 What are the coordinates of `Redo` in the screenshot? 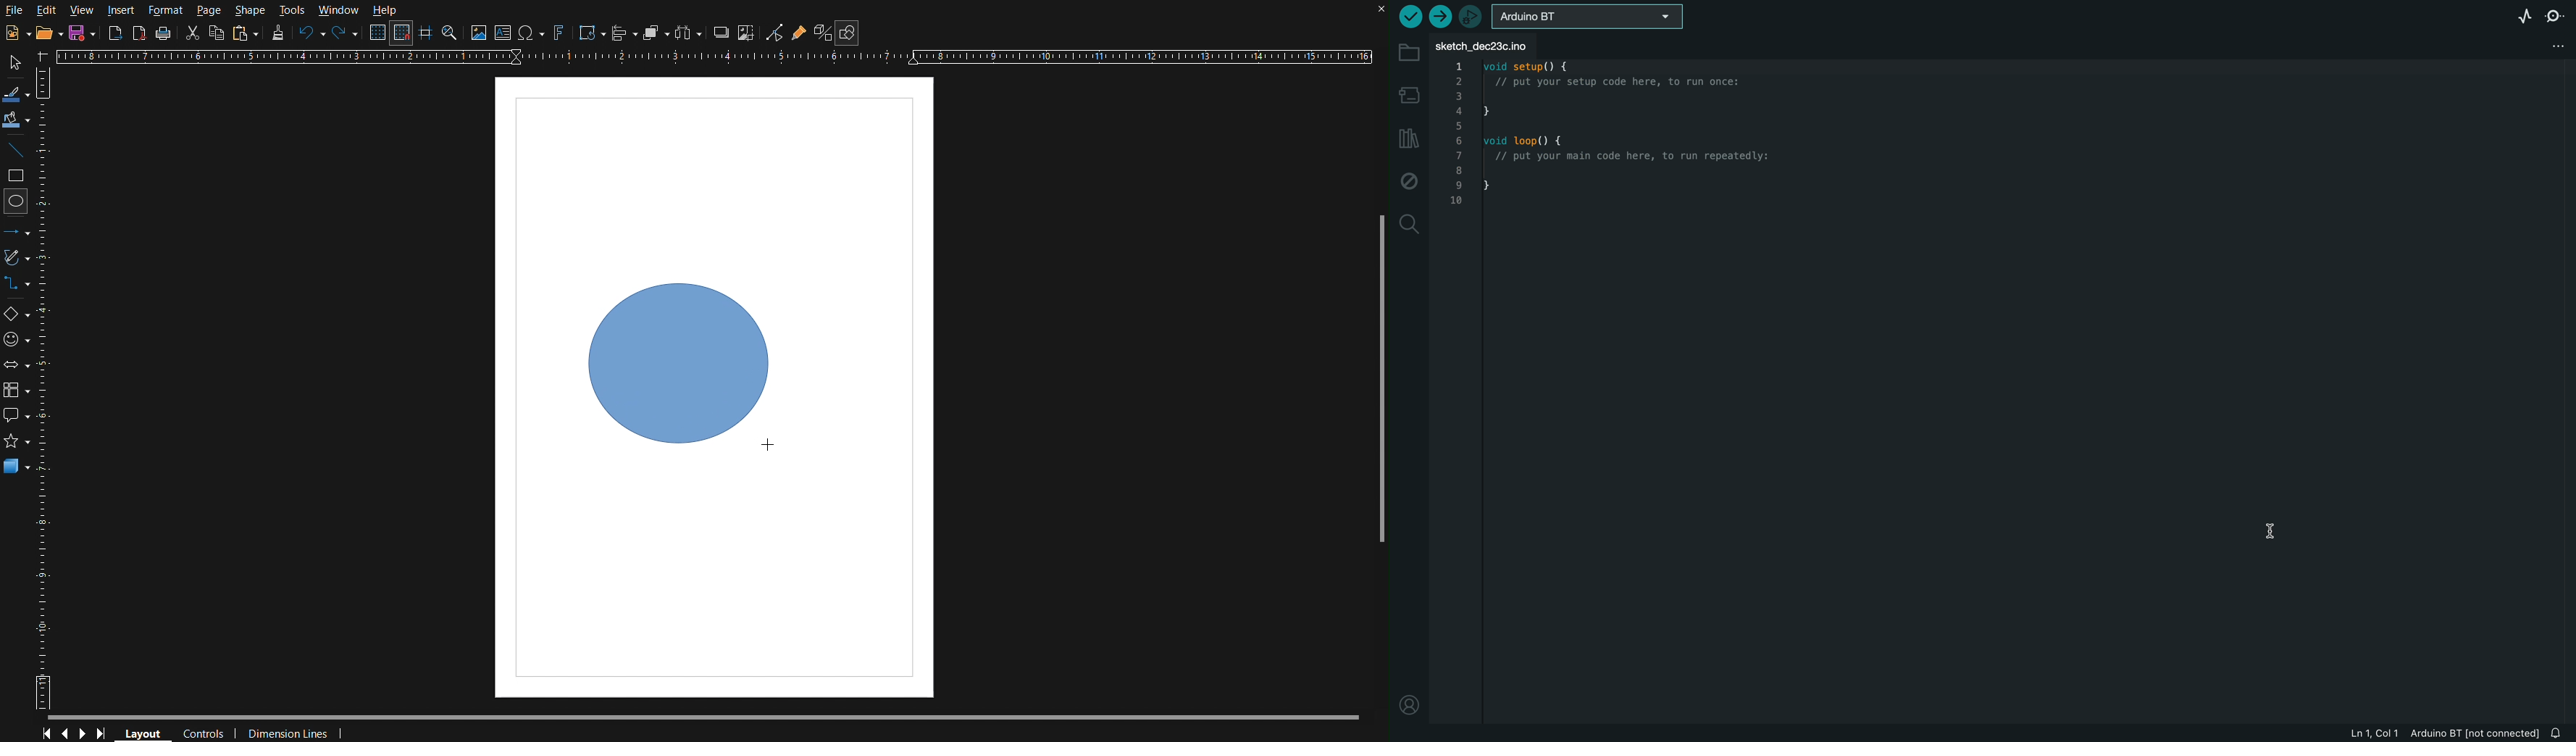 It's located at (342, 33).